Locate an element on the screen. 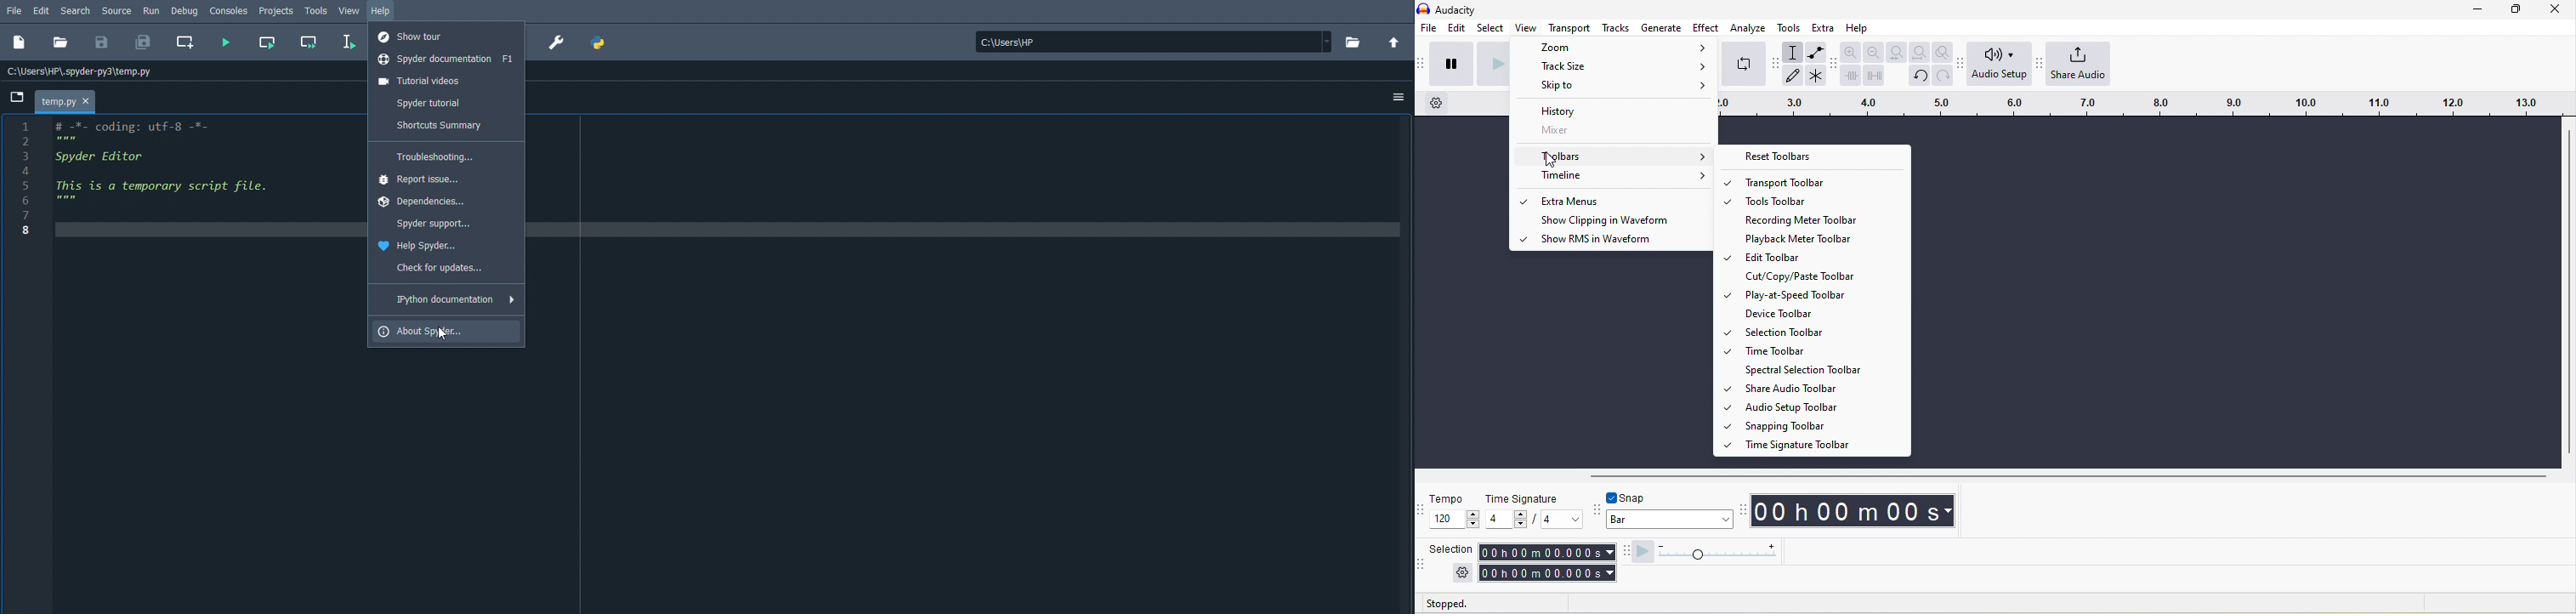 The image size is (2576, 616). line numbers is located at coordinates (29, 180).